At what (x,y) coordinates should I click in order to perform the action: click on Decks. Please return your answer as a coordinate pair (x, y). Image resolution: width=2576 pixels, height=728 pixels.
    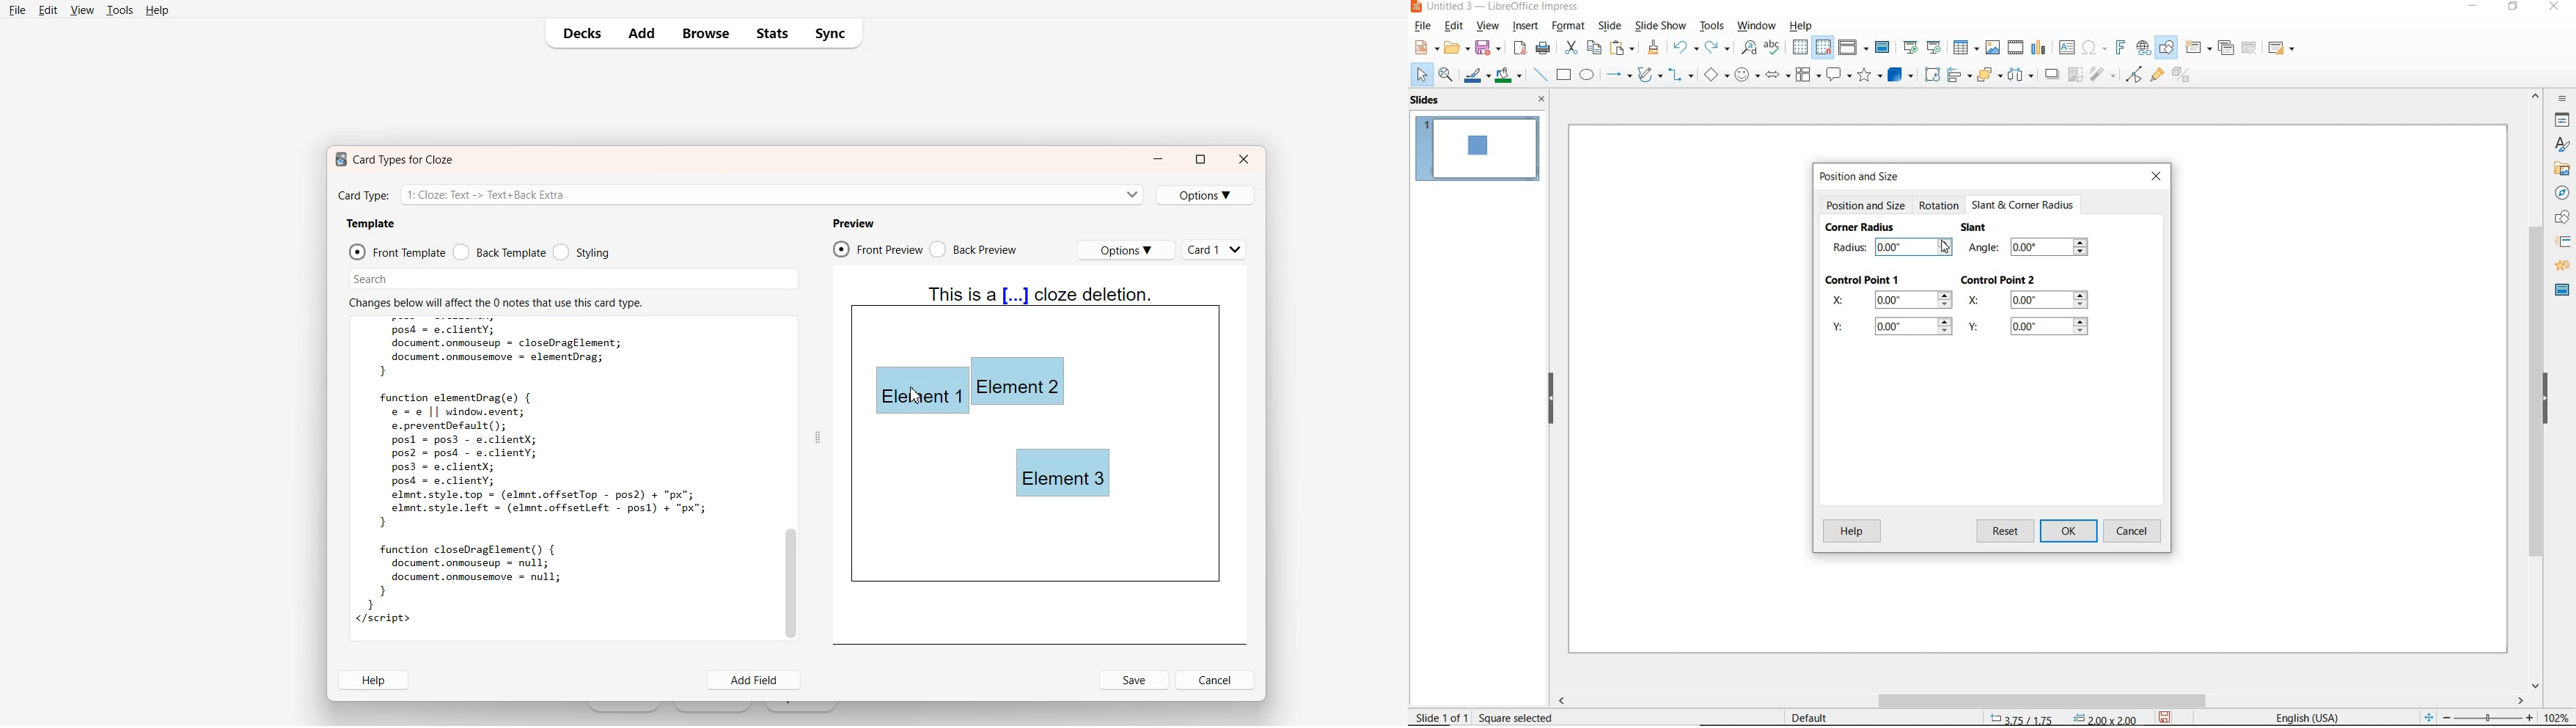
    Looking at the image, I should click on (577, 33).